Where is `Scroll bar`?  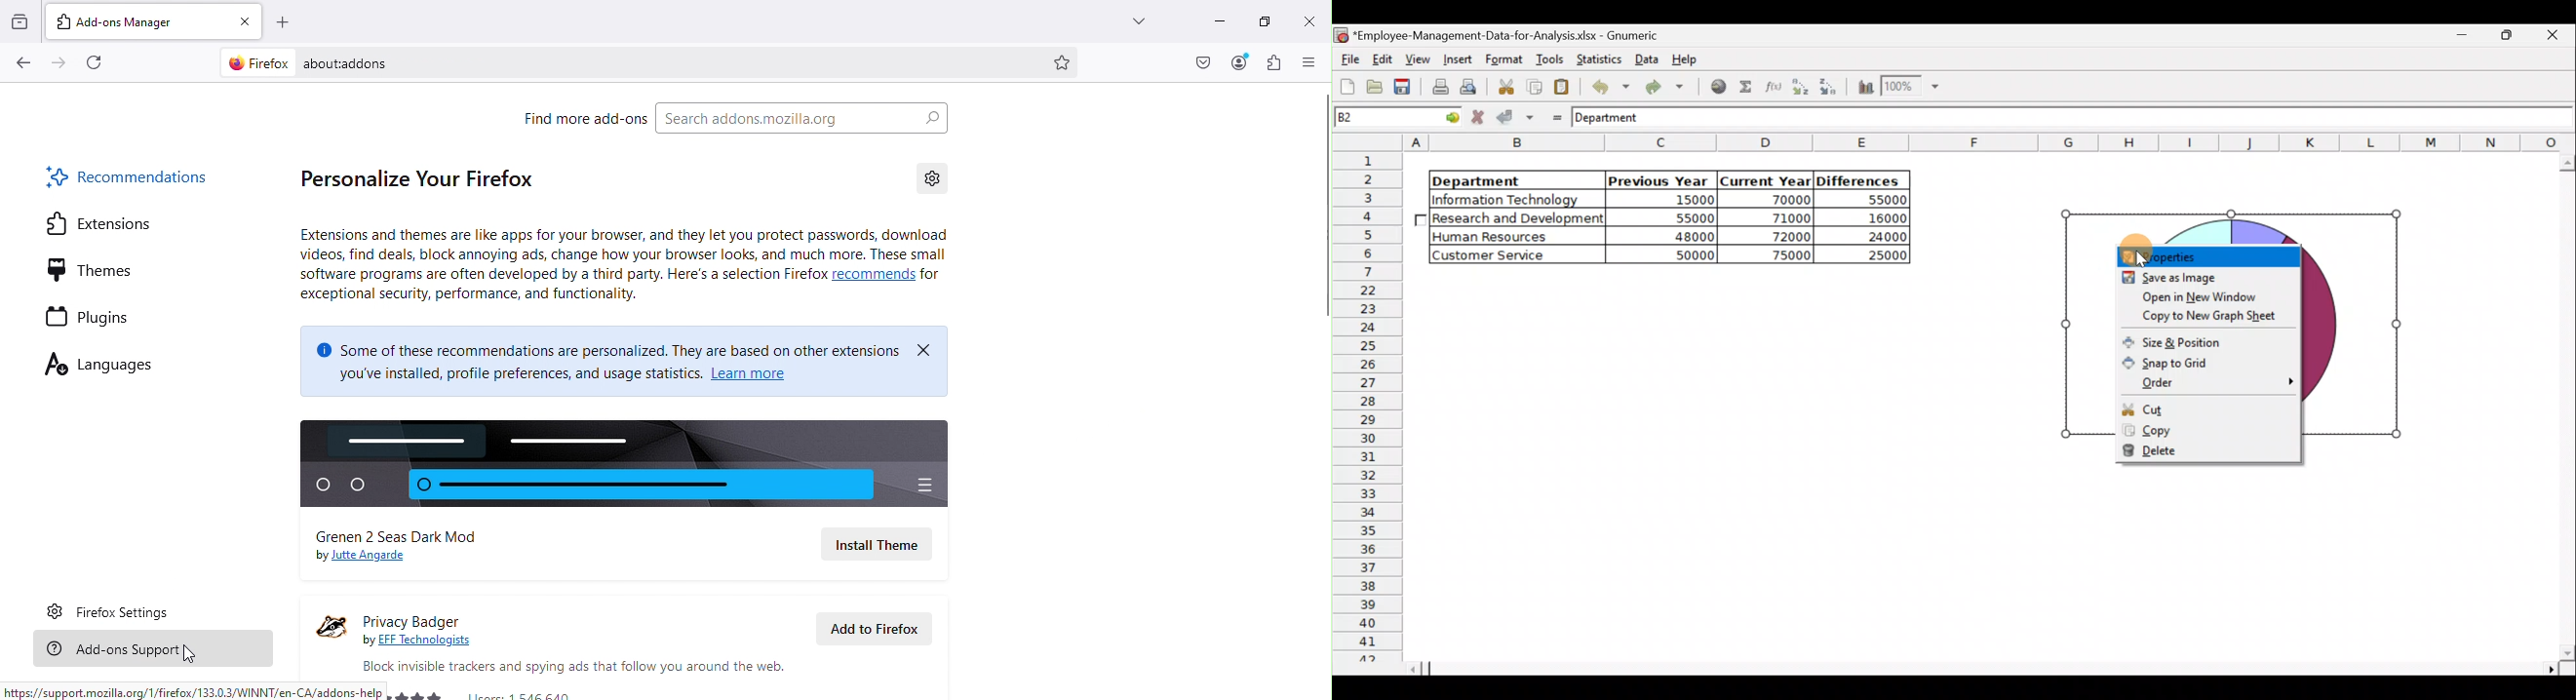 Scroll bar is located at coordinates (1993, 670).